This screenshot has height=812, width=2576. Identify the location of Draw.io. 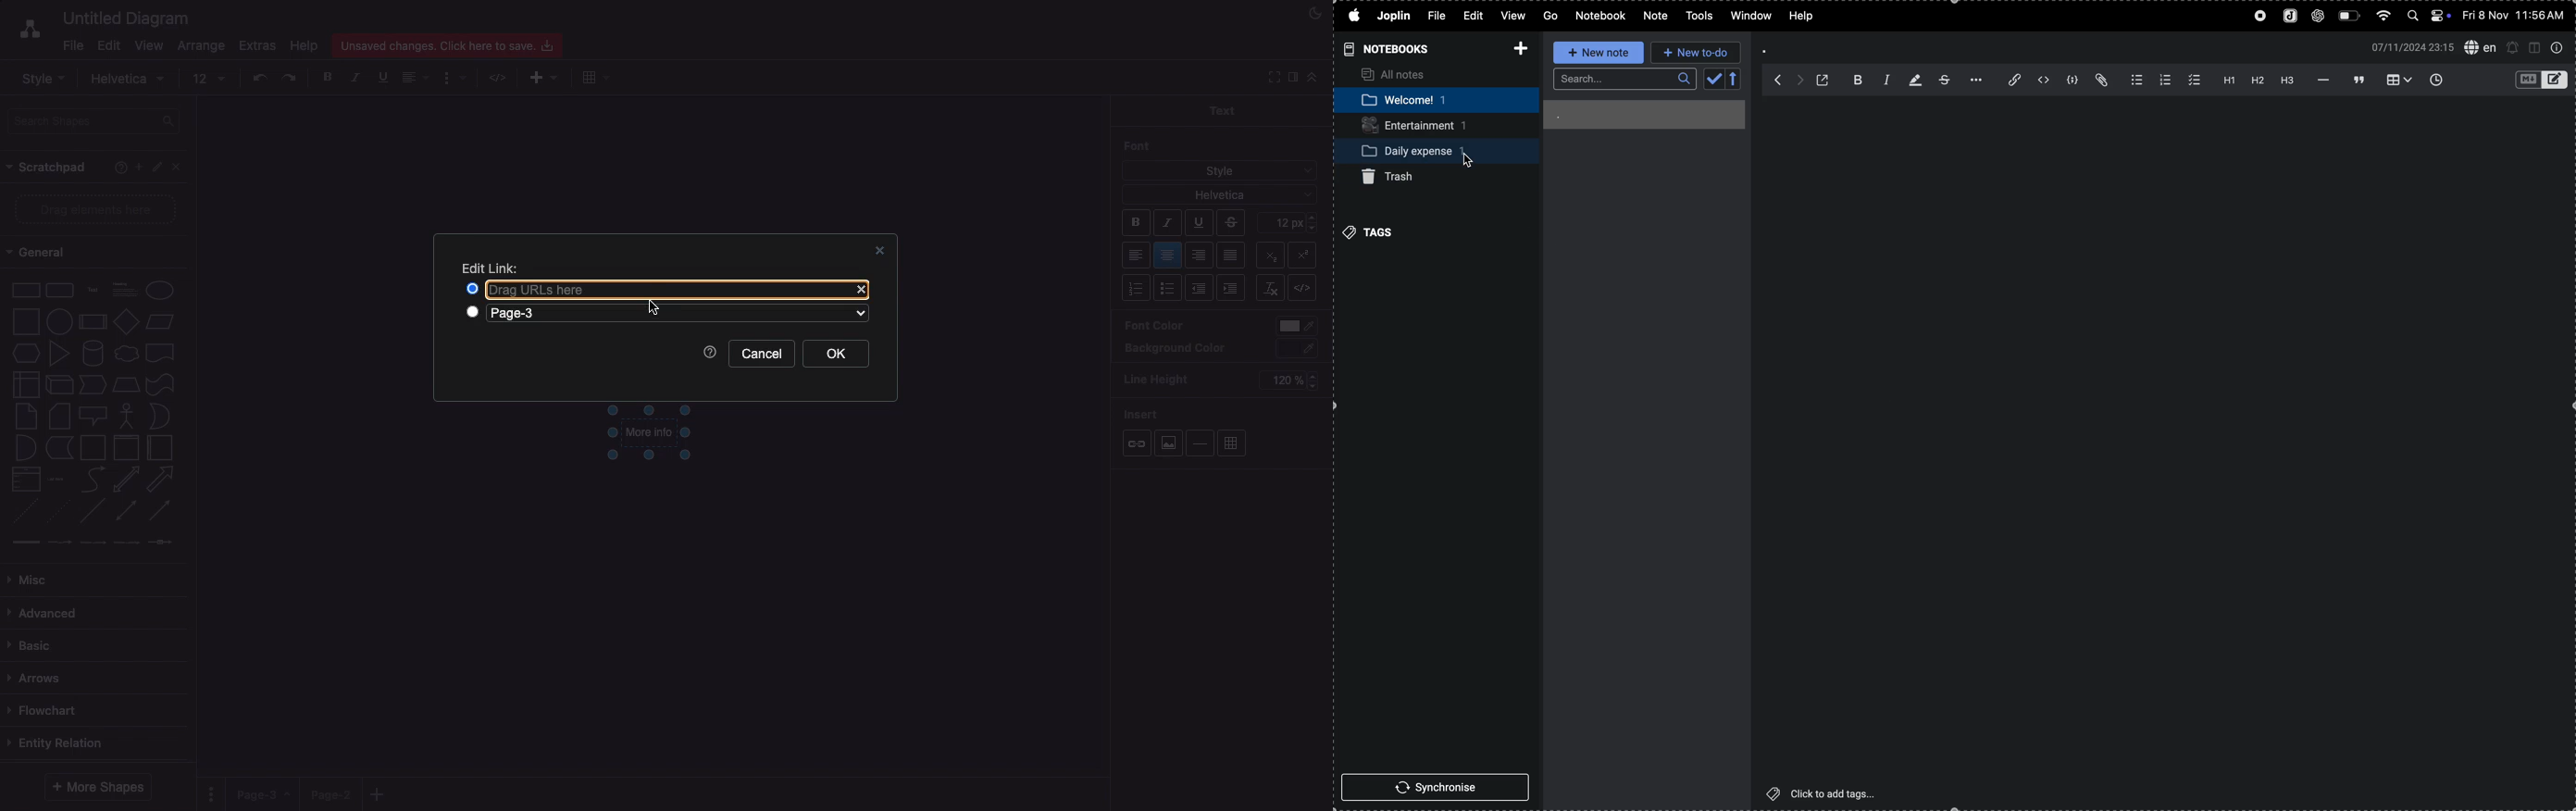
(20, 31).